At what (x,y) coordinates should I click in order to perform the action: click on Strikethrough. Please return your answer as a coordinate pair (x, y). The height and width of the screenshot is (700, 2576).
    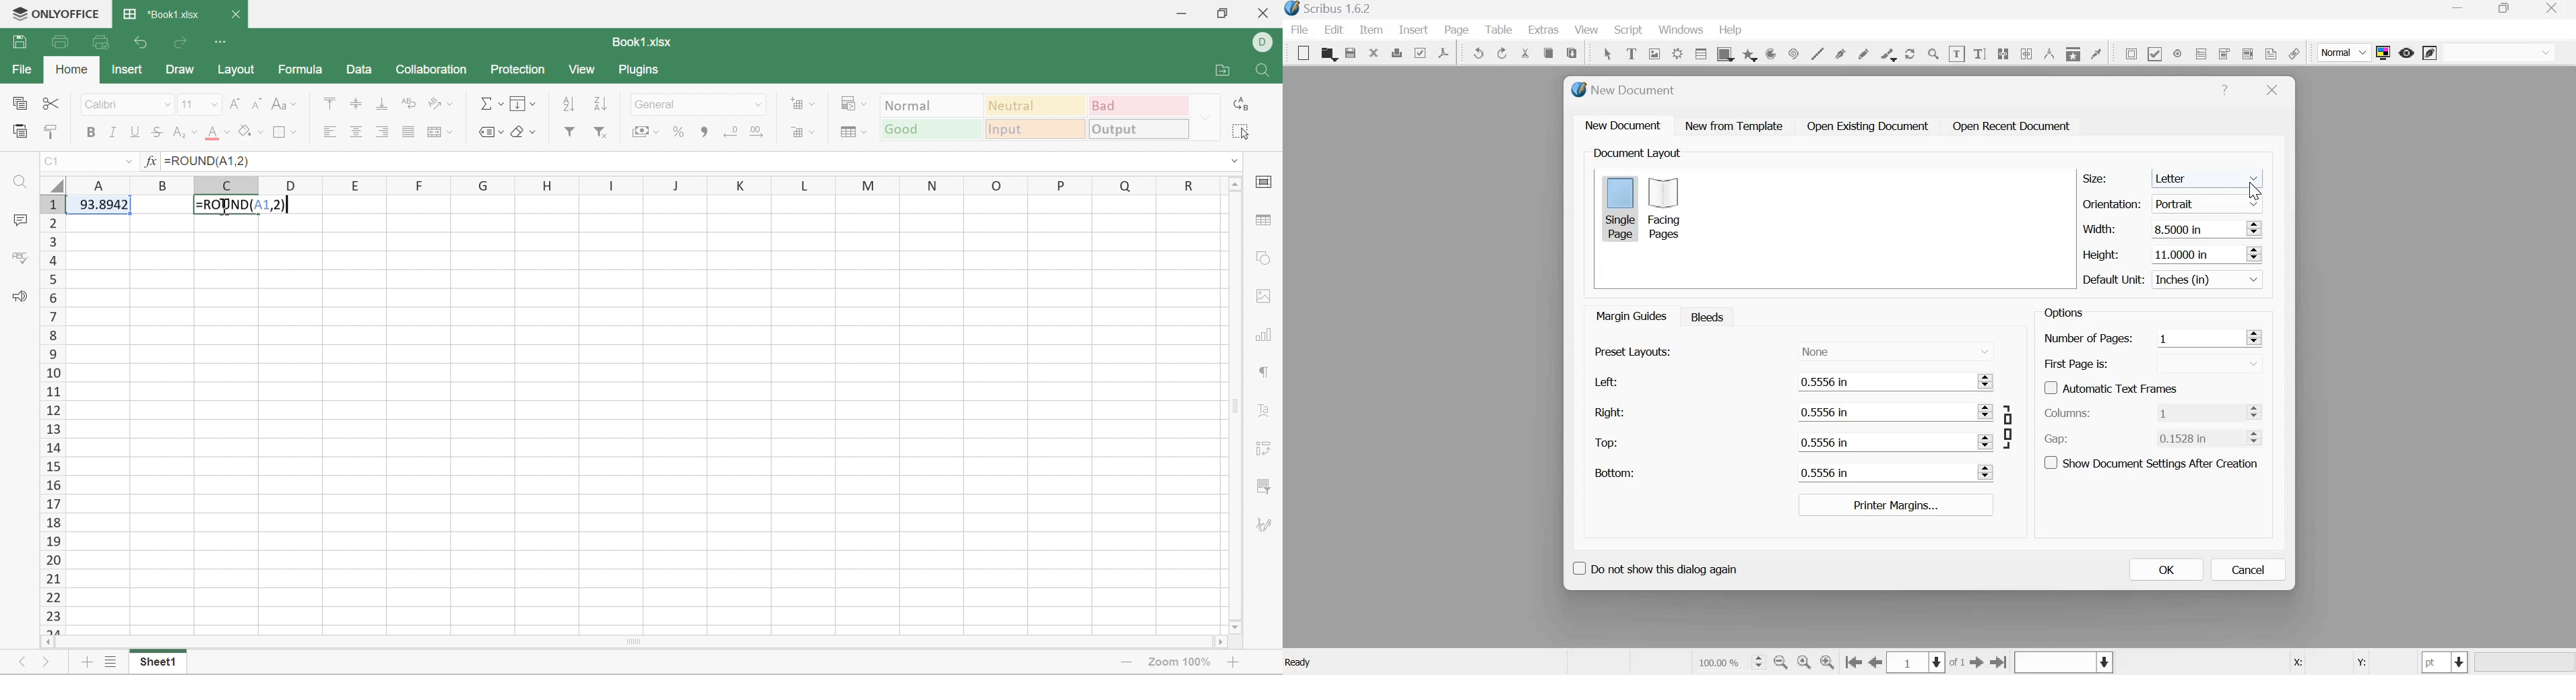
    Looking at the image, I should click on (158, 131).